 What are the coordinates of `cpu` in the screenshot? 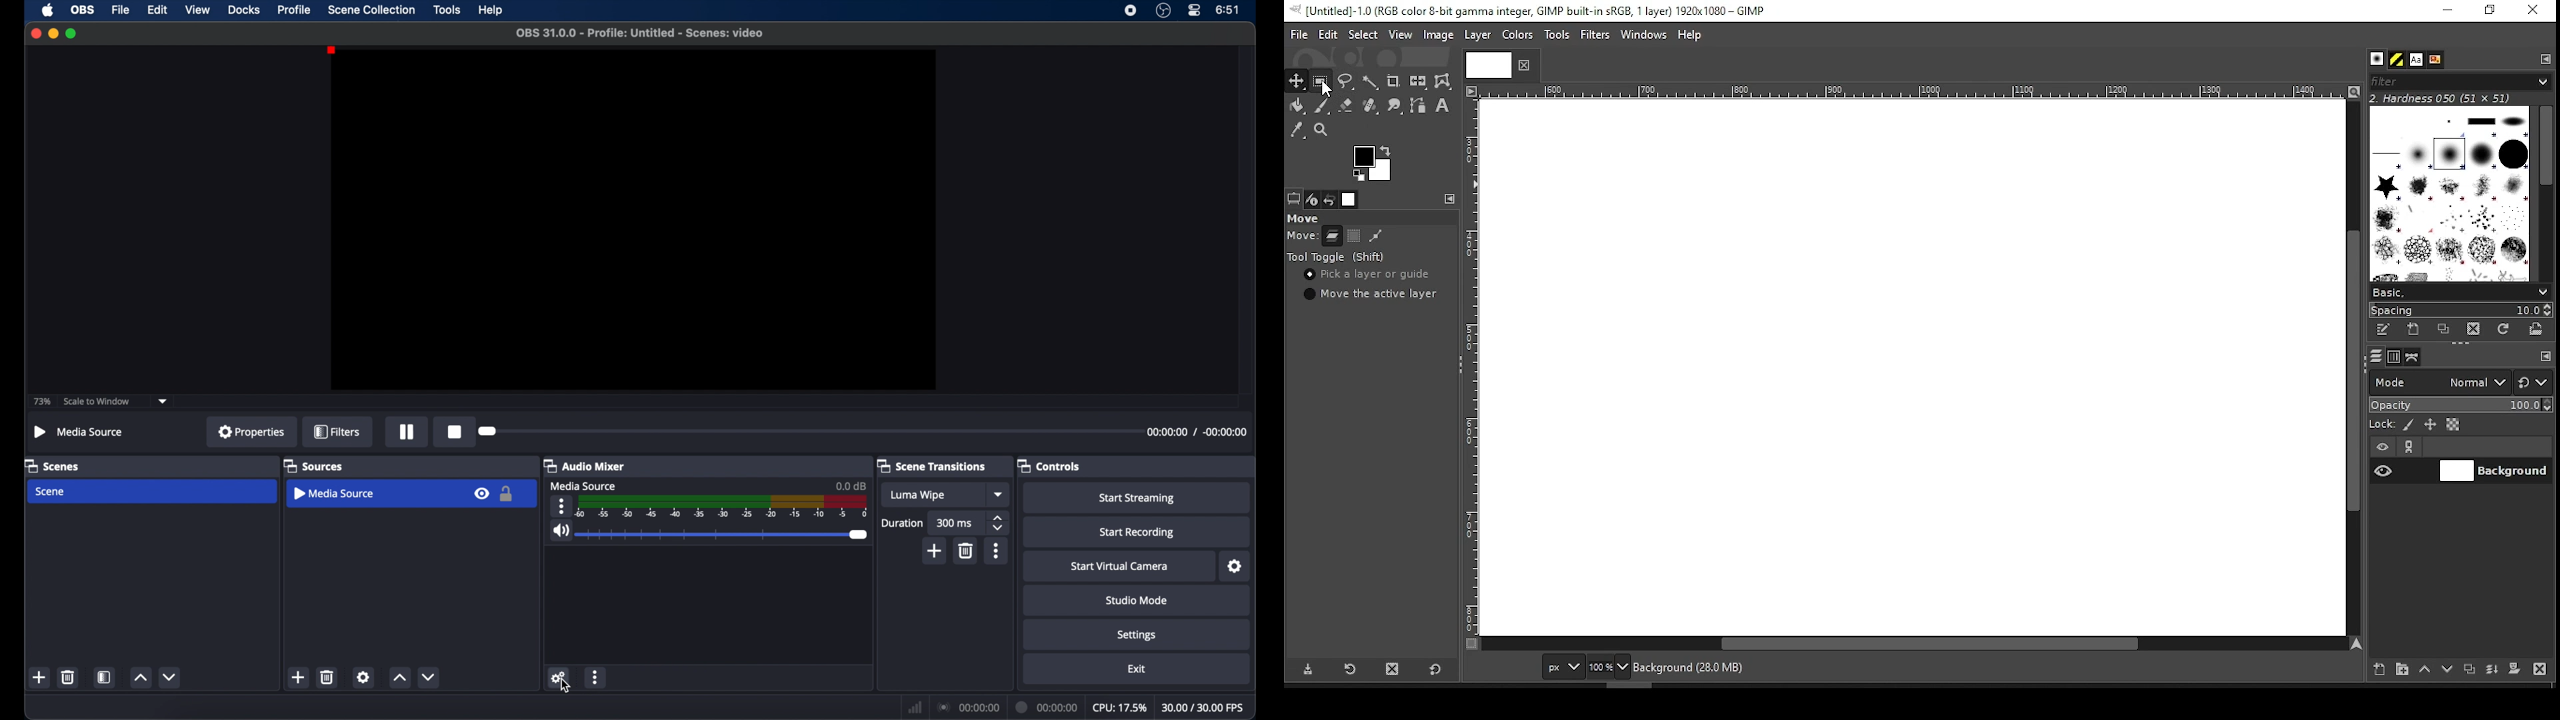 It's located at (1119, 707).